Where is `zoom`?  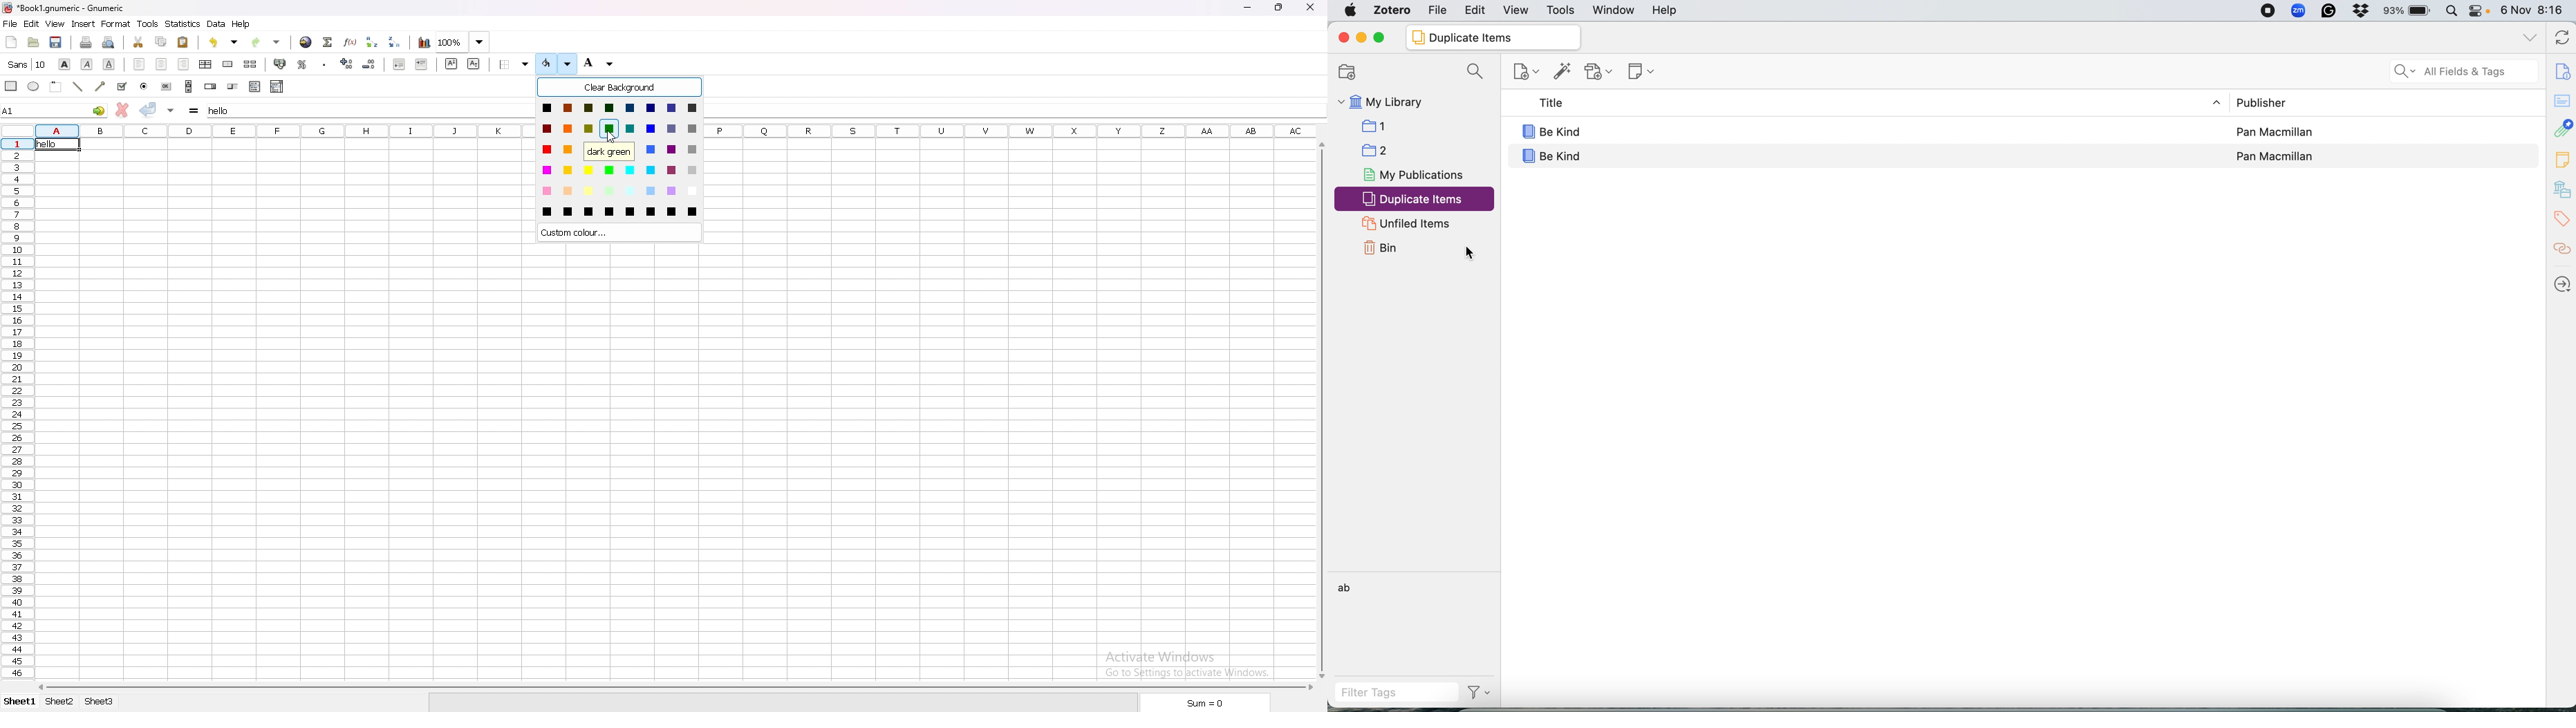
zoom is located at coordinates (2300, 11).